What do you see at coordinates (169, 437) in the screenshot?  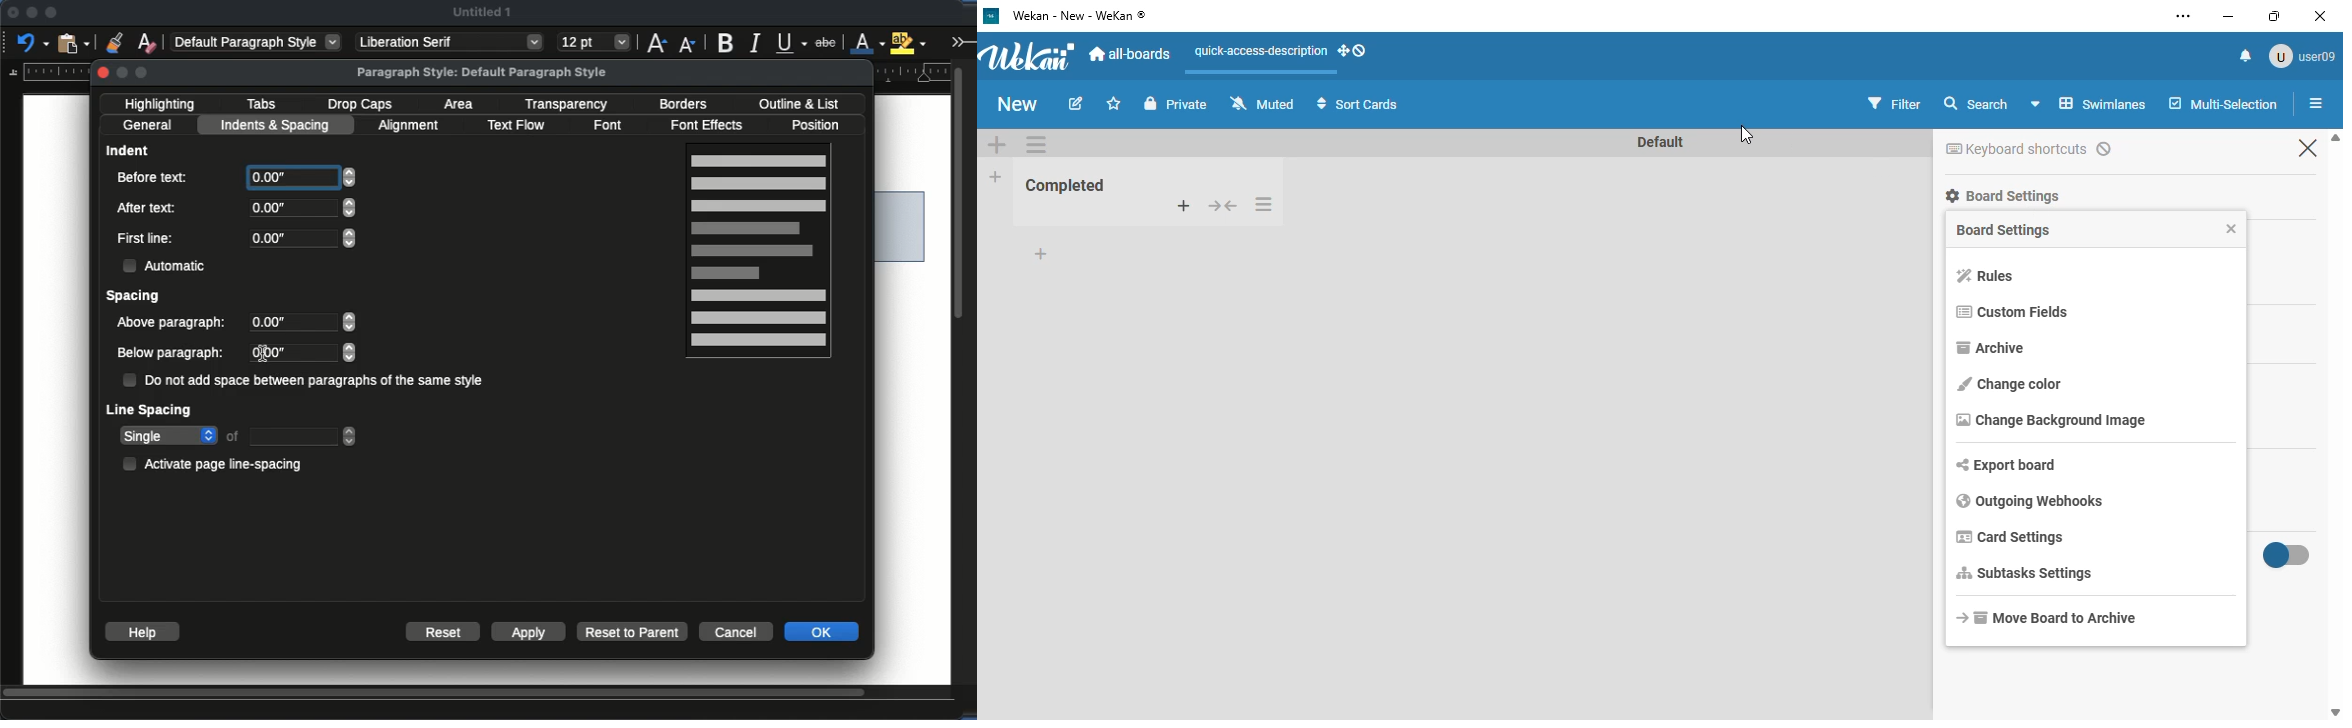 I see `single` at bounding box center [169, 437].